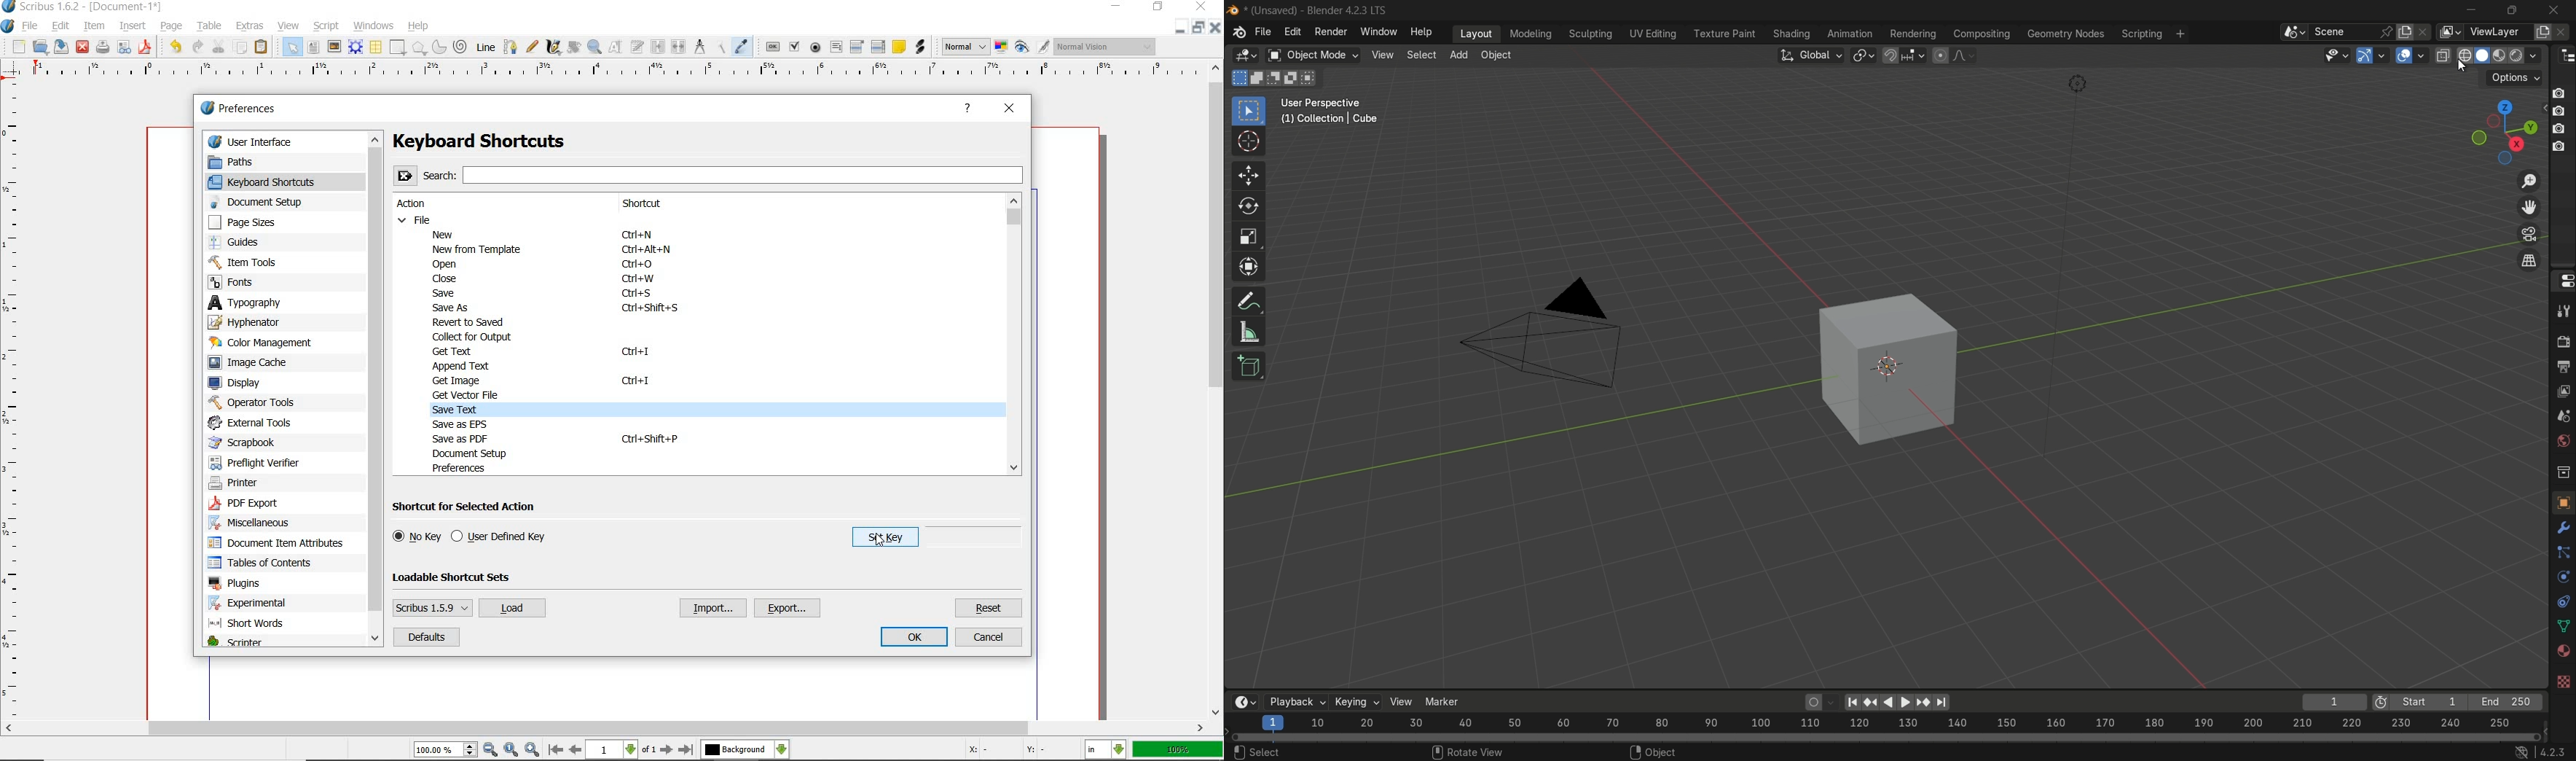 The height and width of the screenshot is (784, 2576). Describe the element at coordinates (2563, 392) in the screenshot. I see `view layer` at that location.